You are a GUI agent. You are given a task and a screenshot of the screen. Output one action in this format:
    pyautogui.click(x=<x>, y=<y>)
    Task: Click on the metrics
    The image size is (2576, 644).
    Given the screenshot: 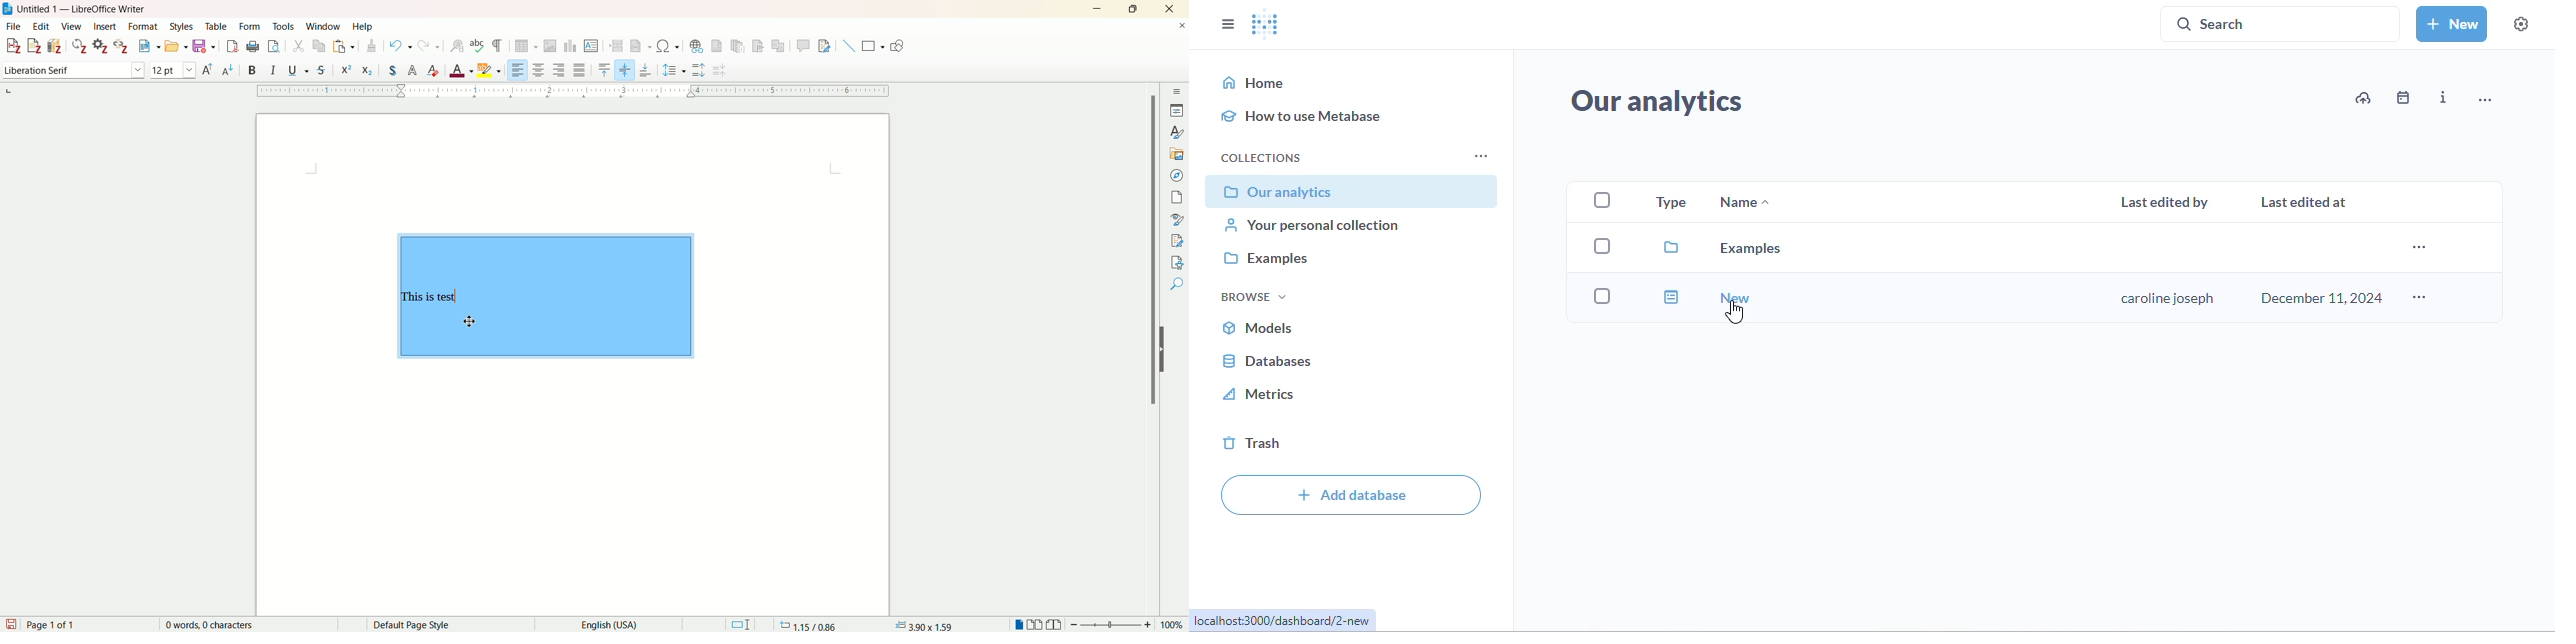 What is the action you would take?
    pyautogui.click(x=1260, y=394)
    